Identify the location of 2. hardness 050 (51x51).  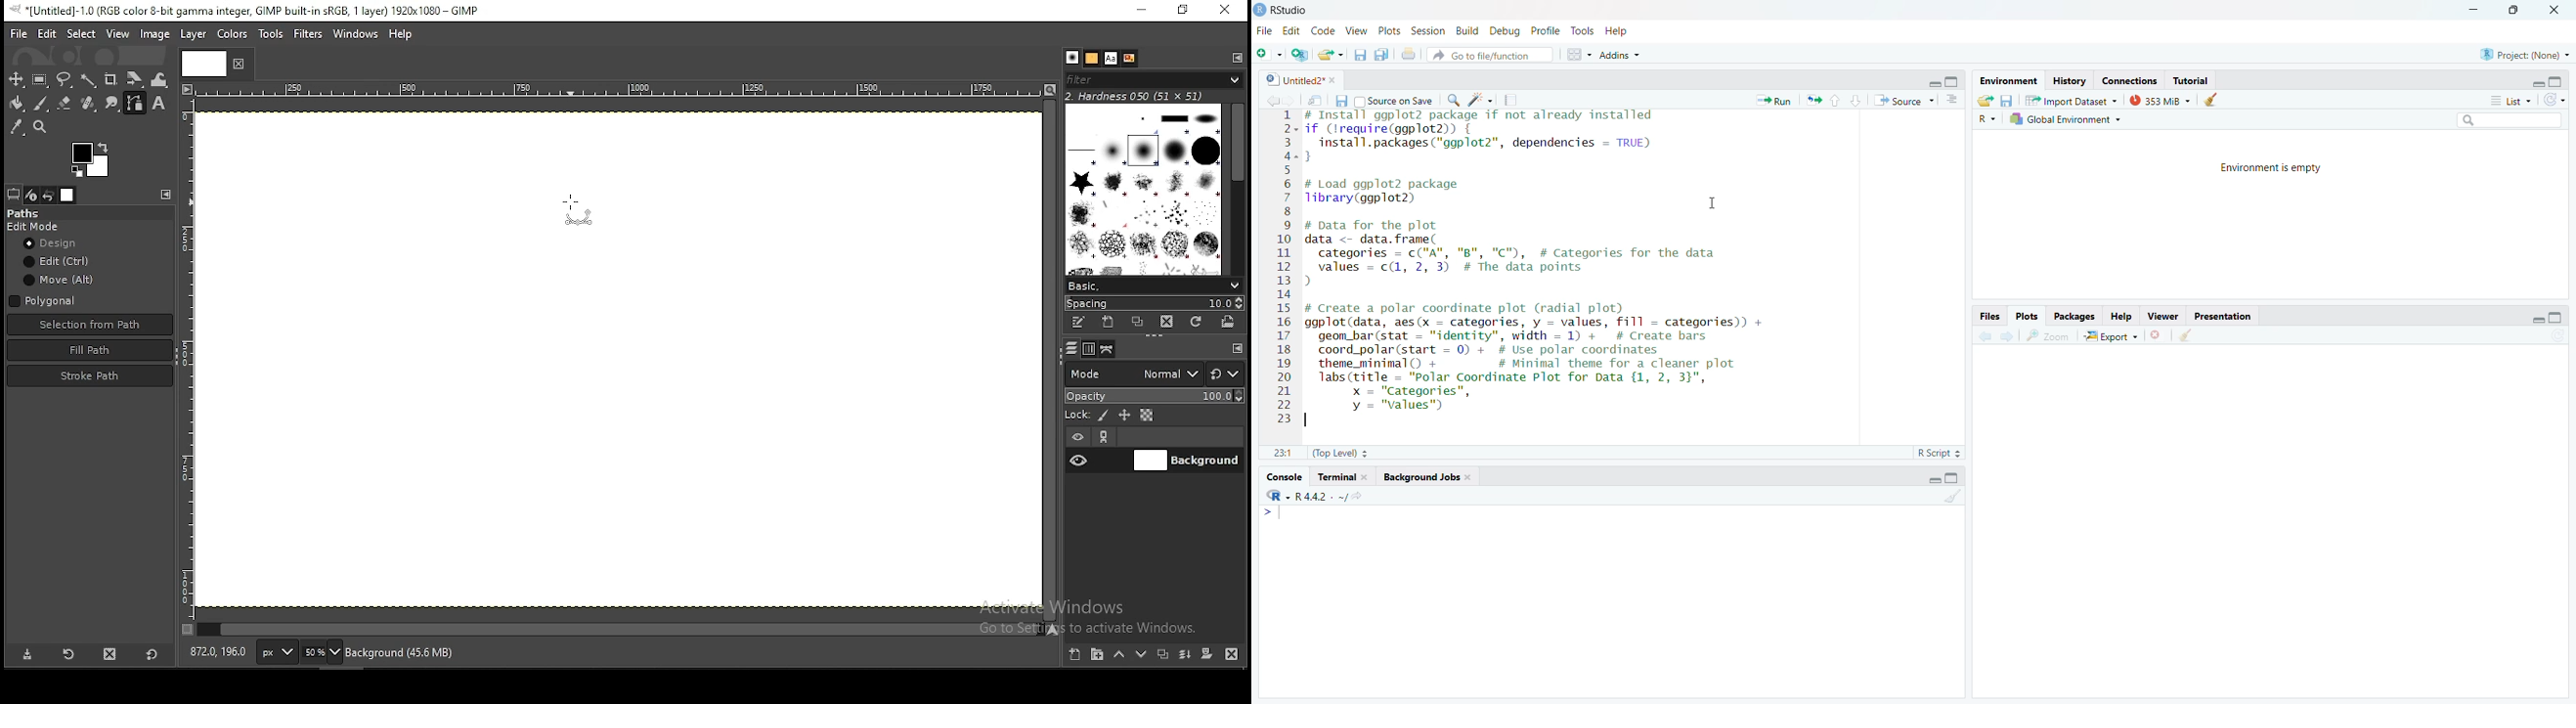
(1144, 97).